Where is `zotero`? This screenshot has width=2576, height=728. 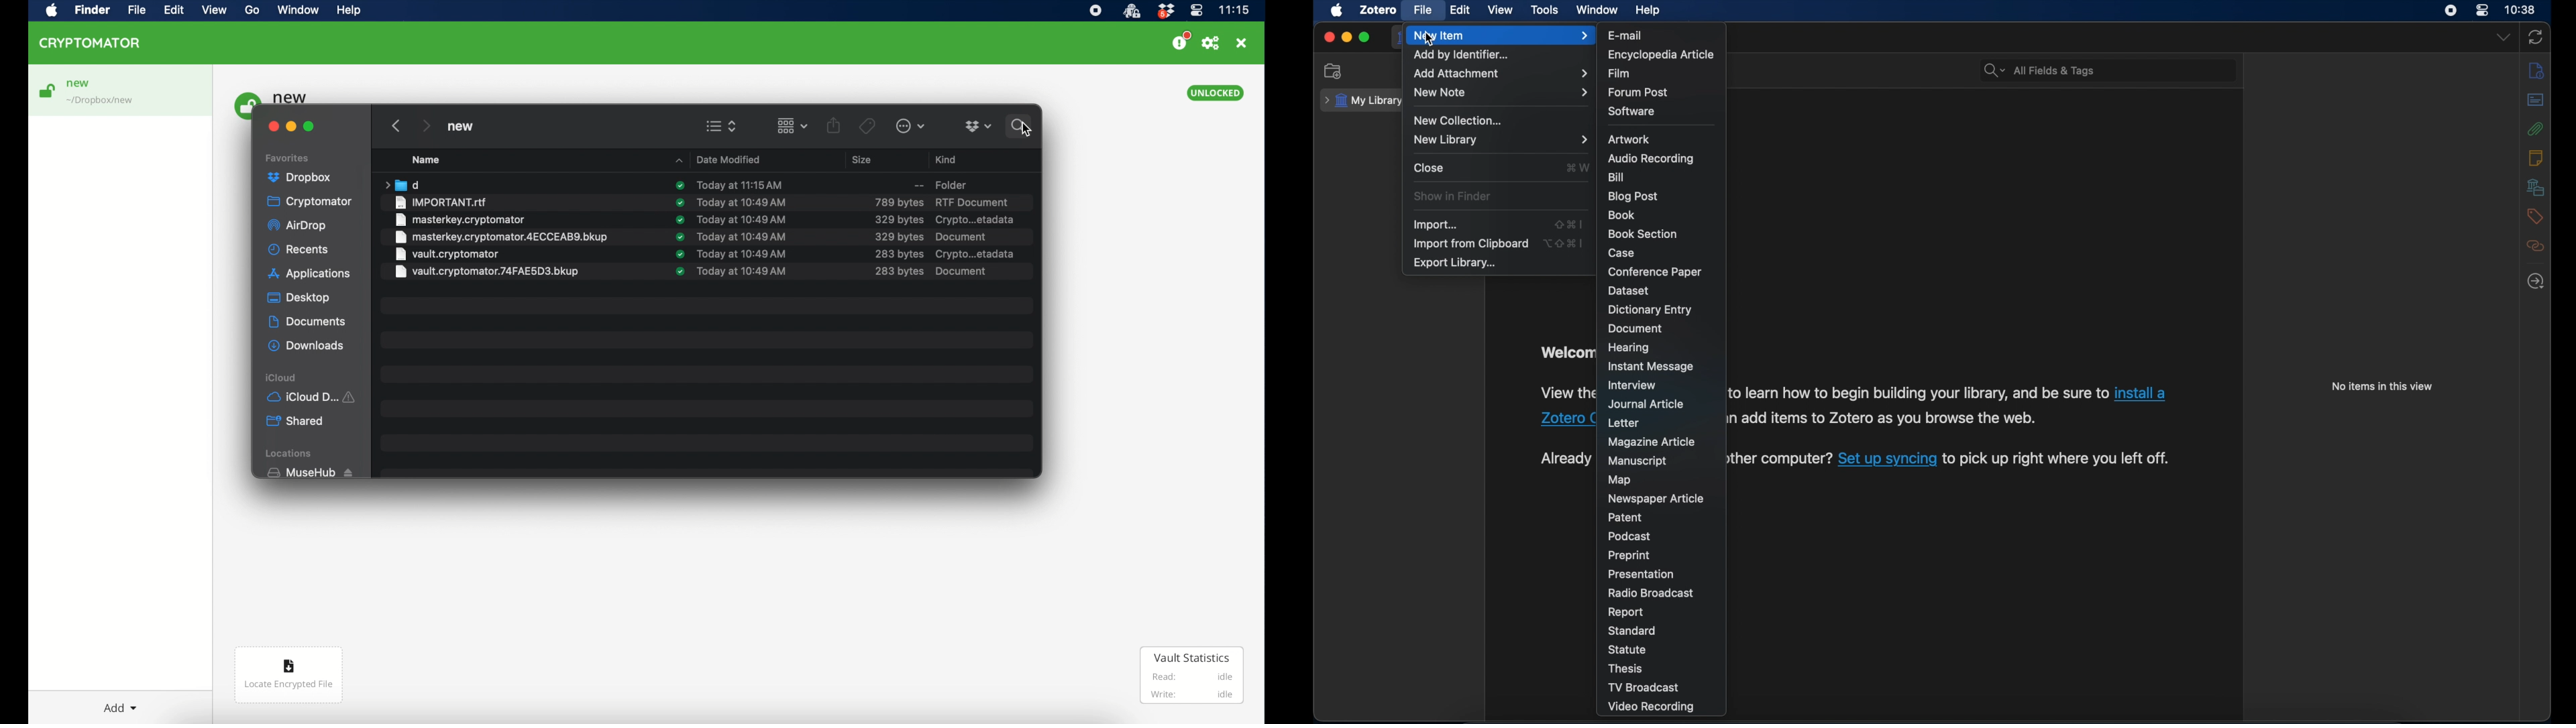 zotero is located at coordinates (1380, 10).